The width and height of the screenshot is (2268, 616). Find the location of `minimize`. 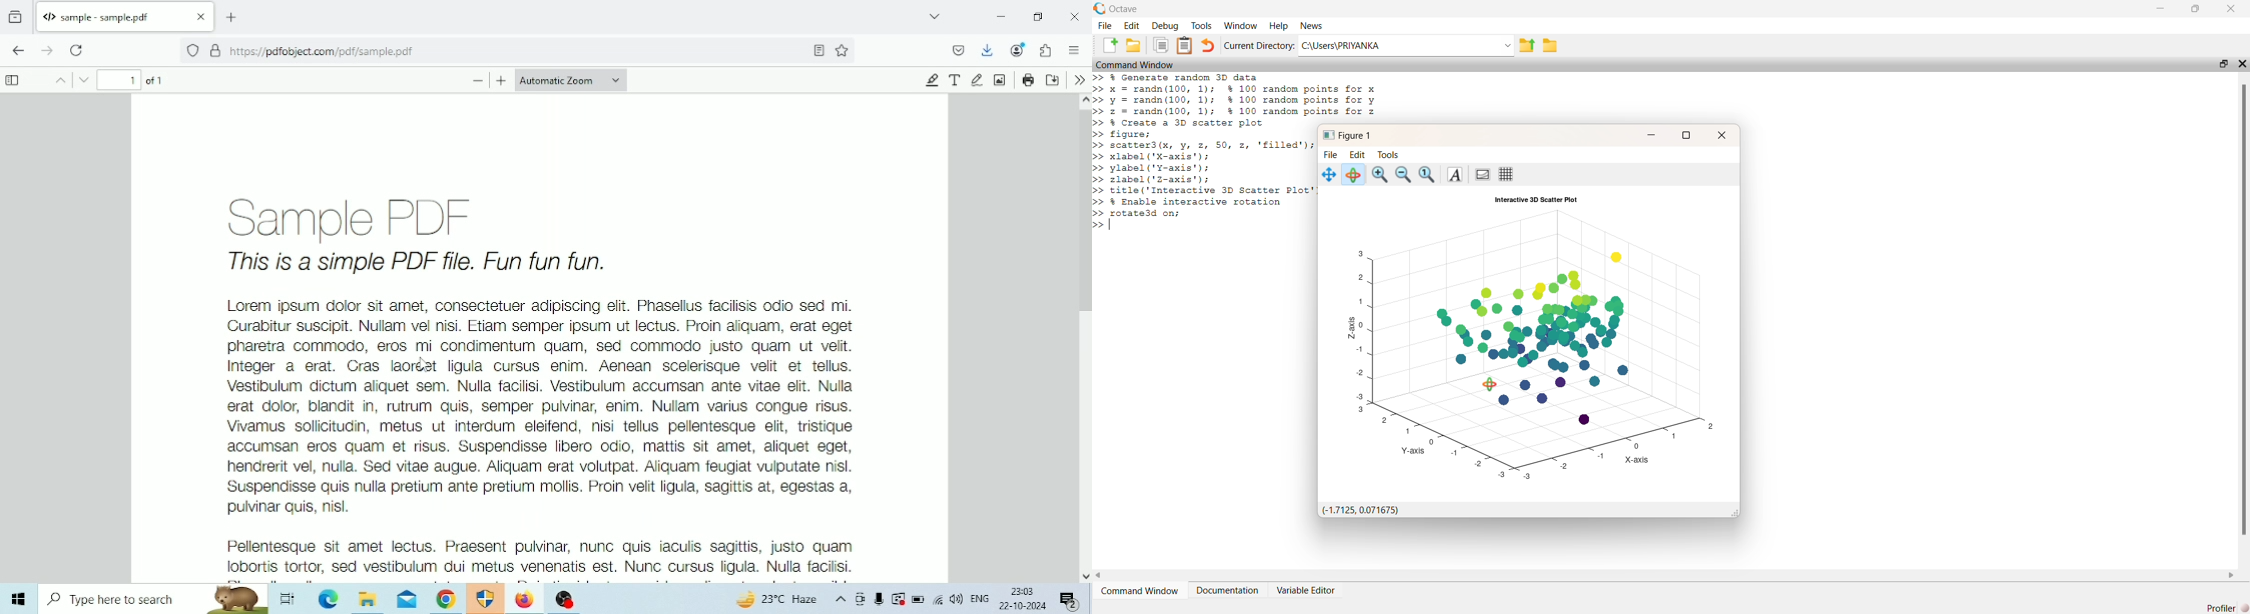

minimize is located at coordinates (1651, 135).